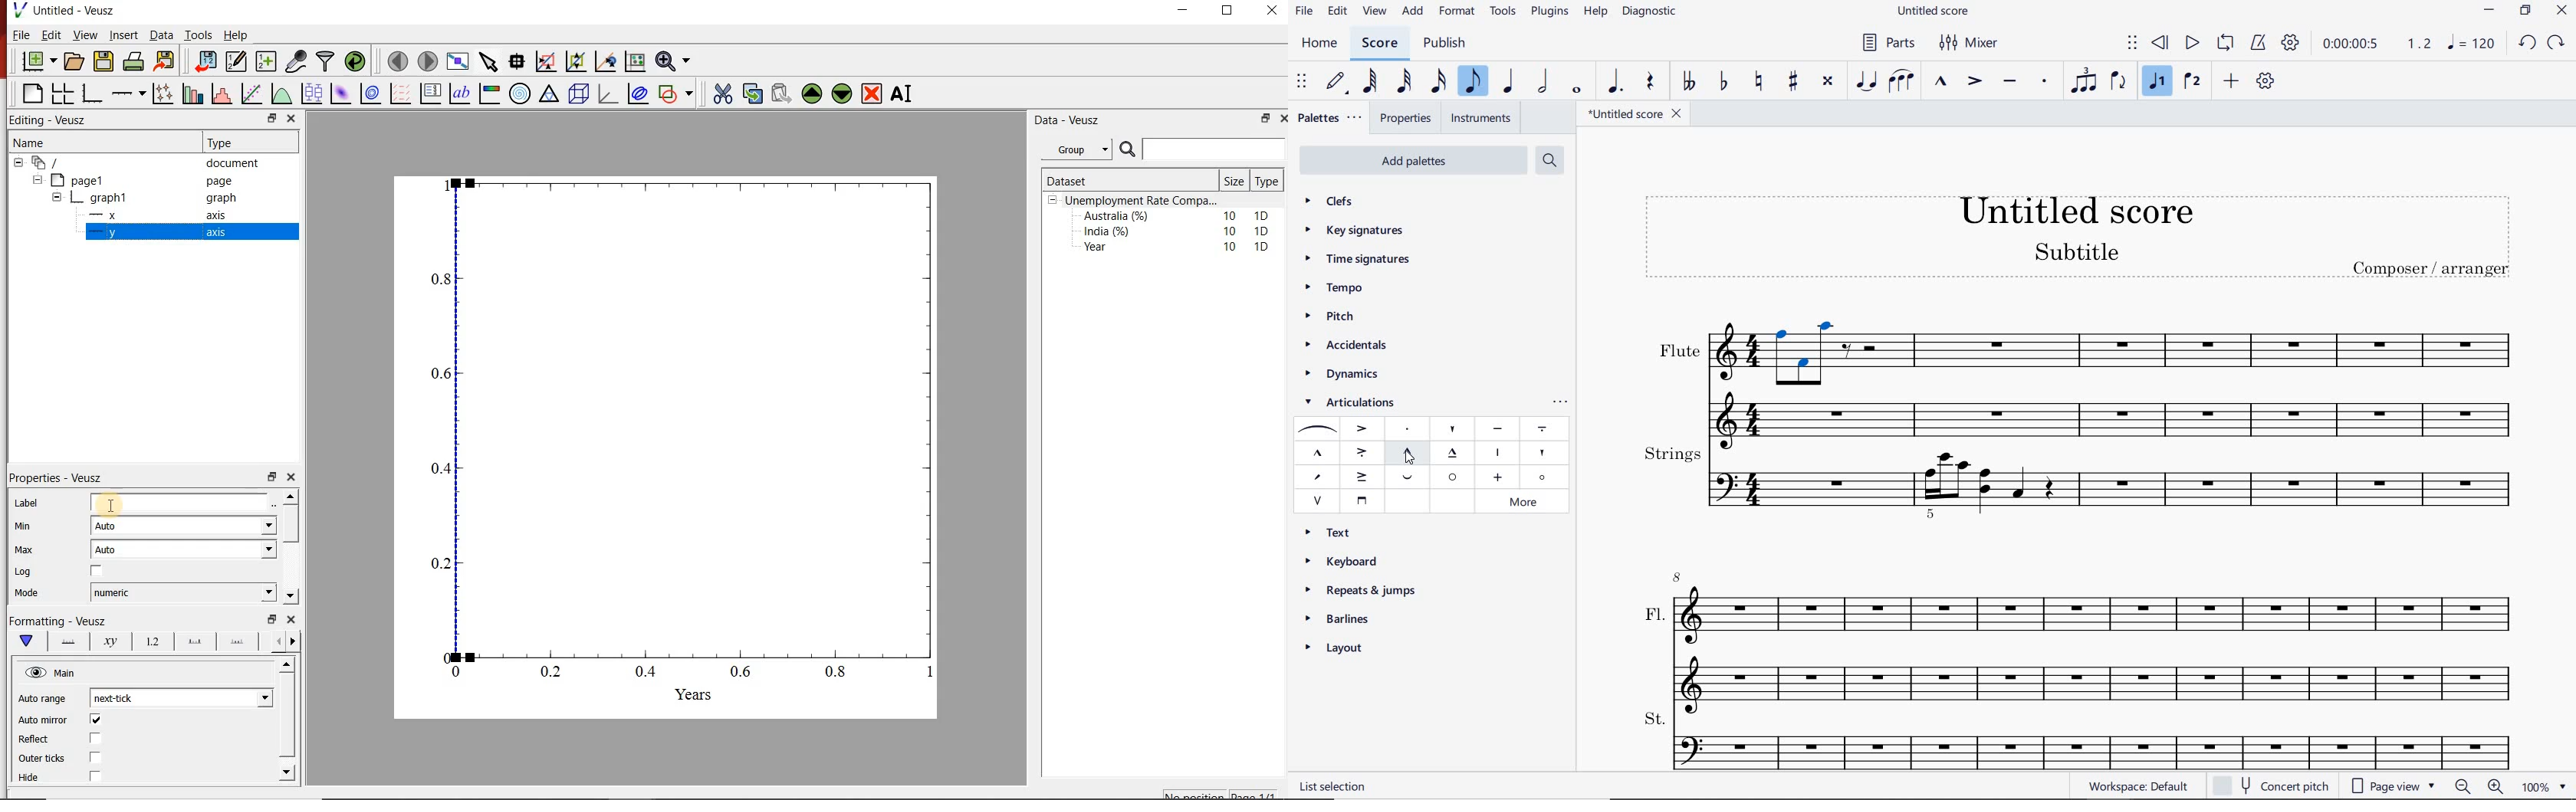 Image resolution: width=2576 pixels, height=812 pixels. What do you see at coordinates (1942, 82) in the screenshot?
I see `MARCATO` at bounding box center [1942, 82].